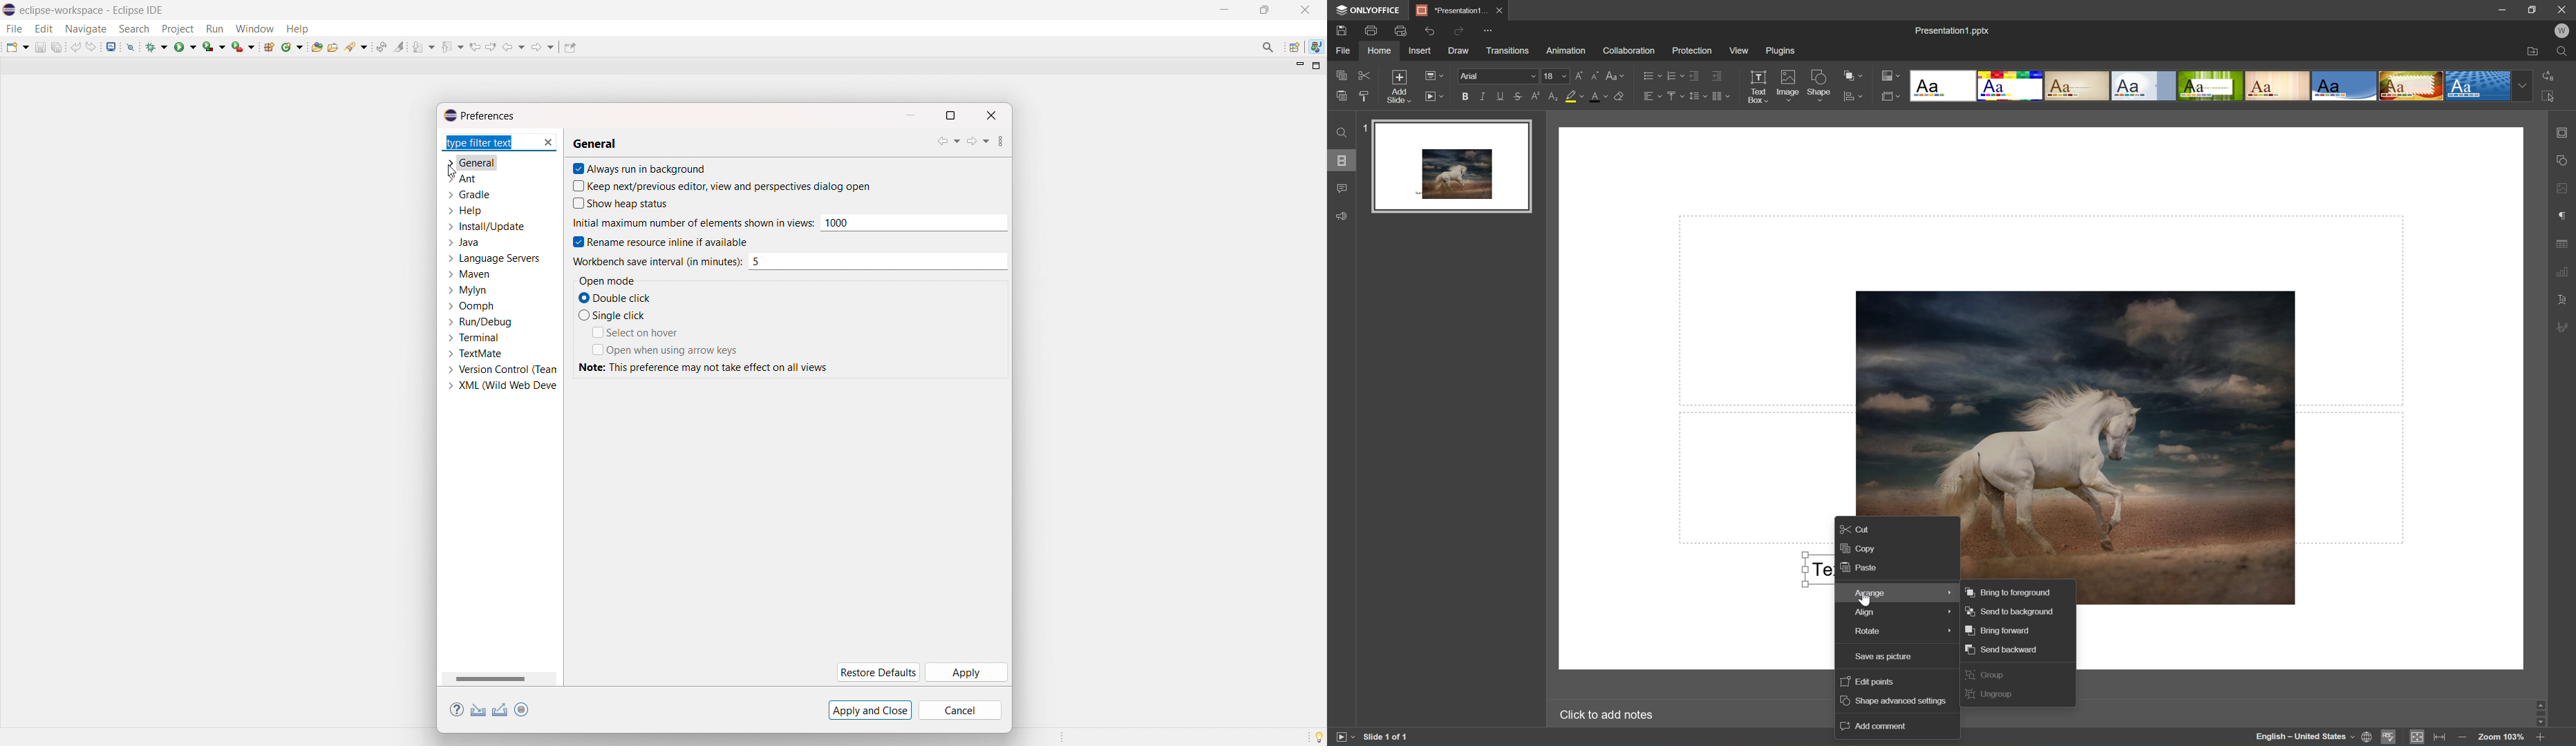 This screenshot has width=2576, height=756. What do you see at coordinates (2477, 87) in the screenshot?
I see `Dotted` at bounding box center [2477, 87].